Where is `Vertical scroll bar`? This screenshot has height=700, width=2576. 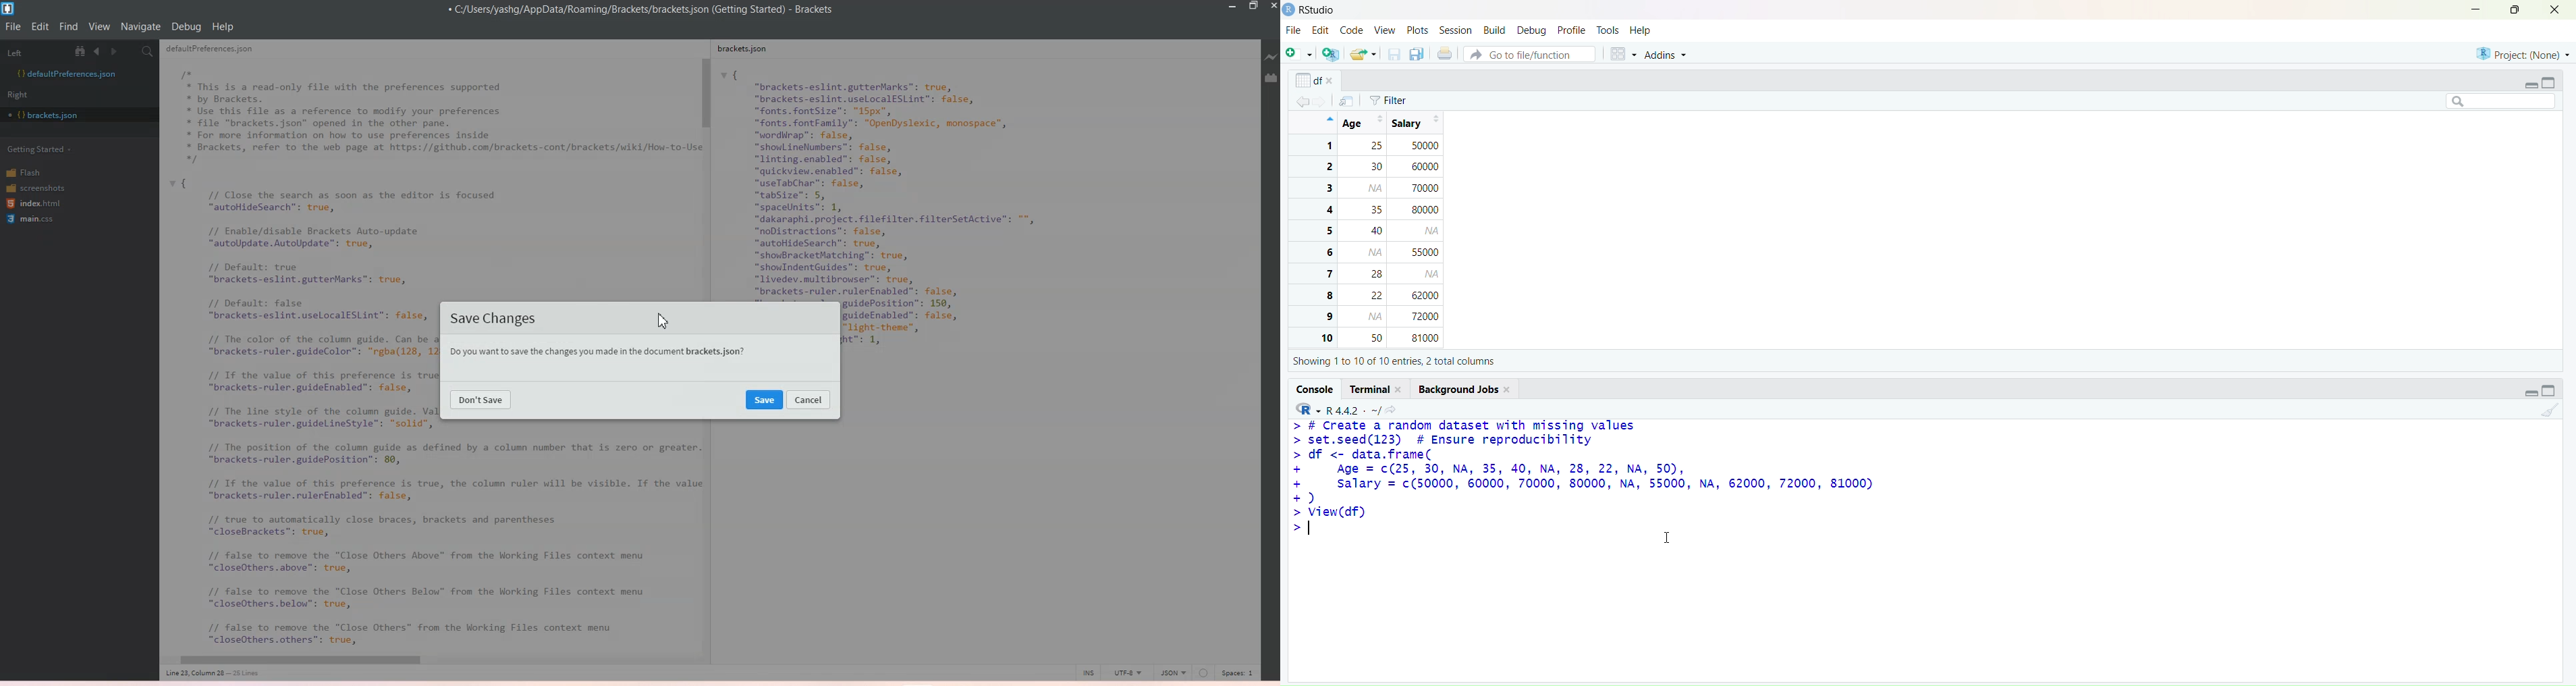 Vertical scroll bar is located at coordinates (705, 167).